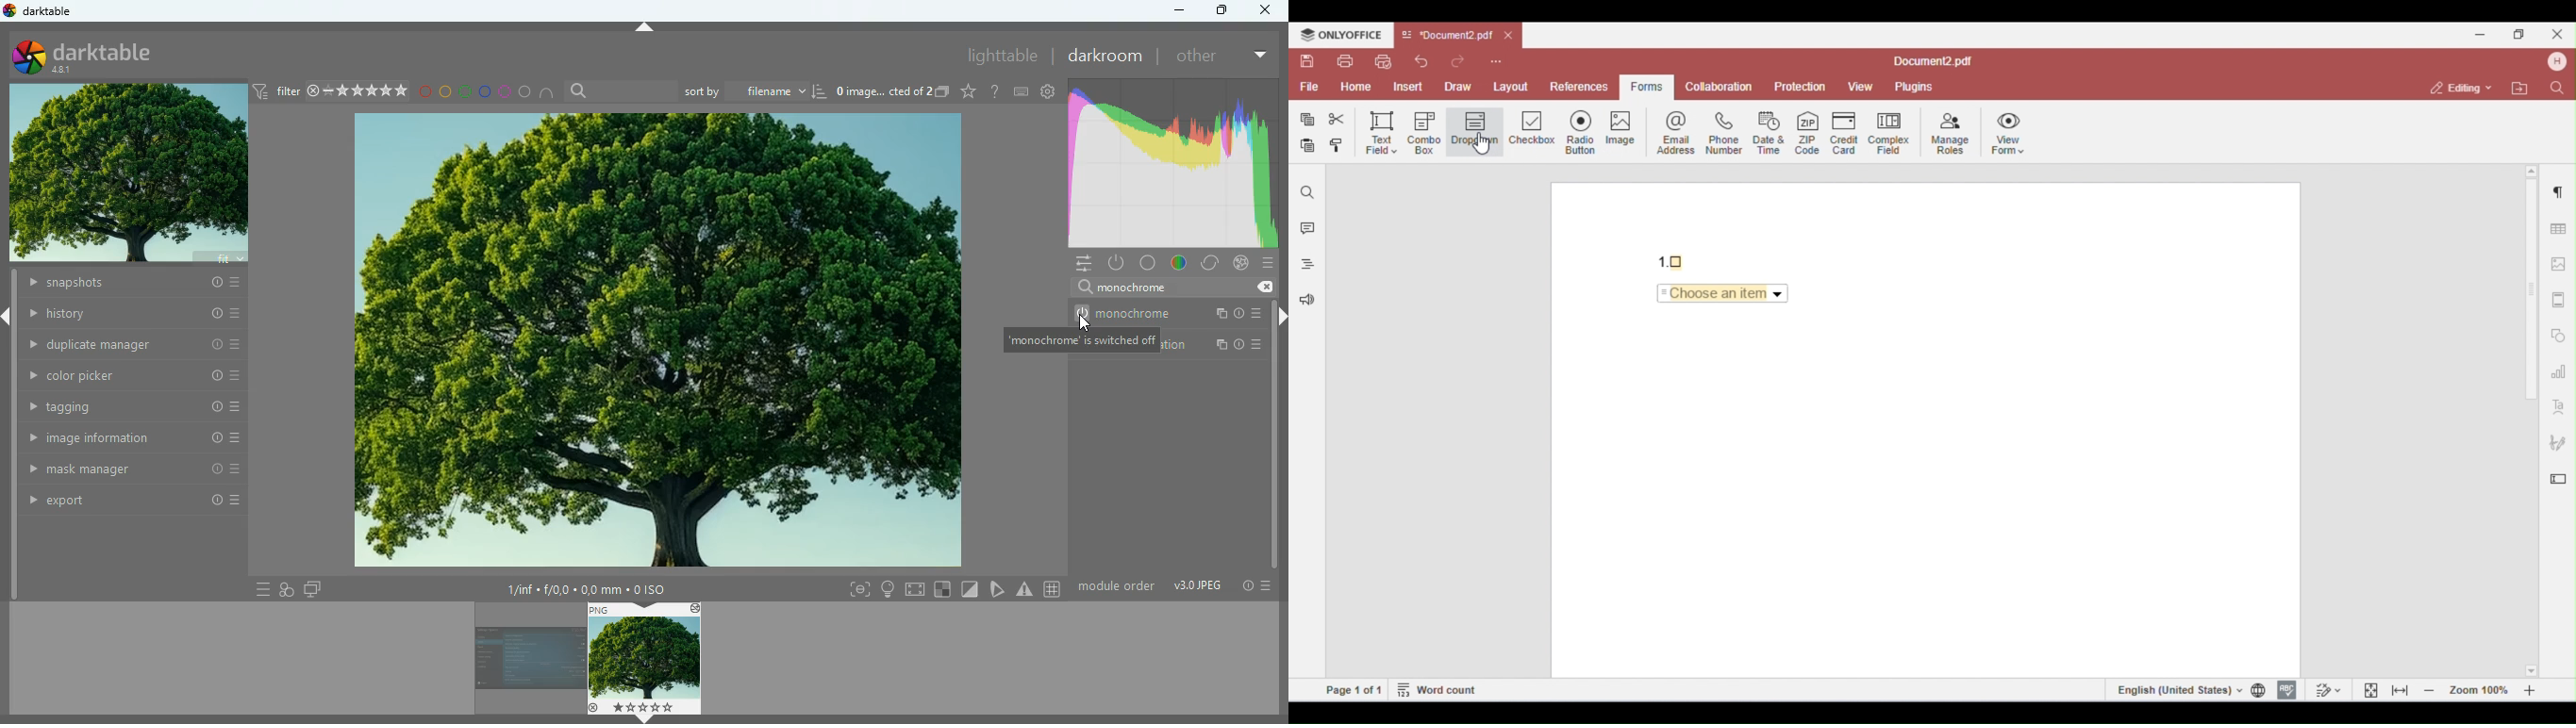  I want to click on duplicate manager, so click(133, 344).